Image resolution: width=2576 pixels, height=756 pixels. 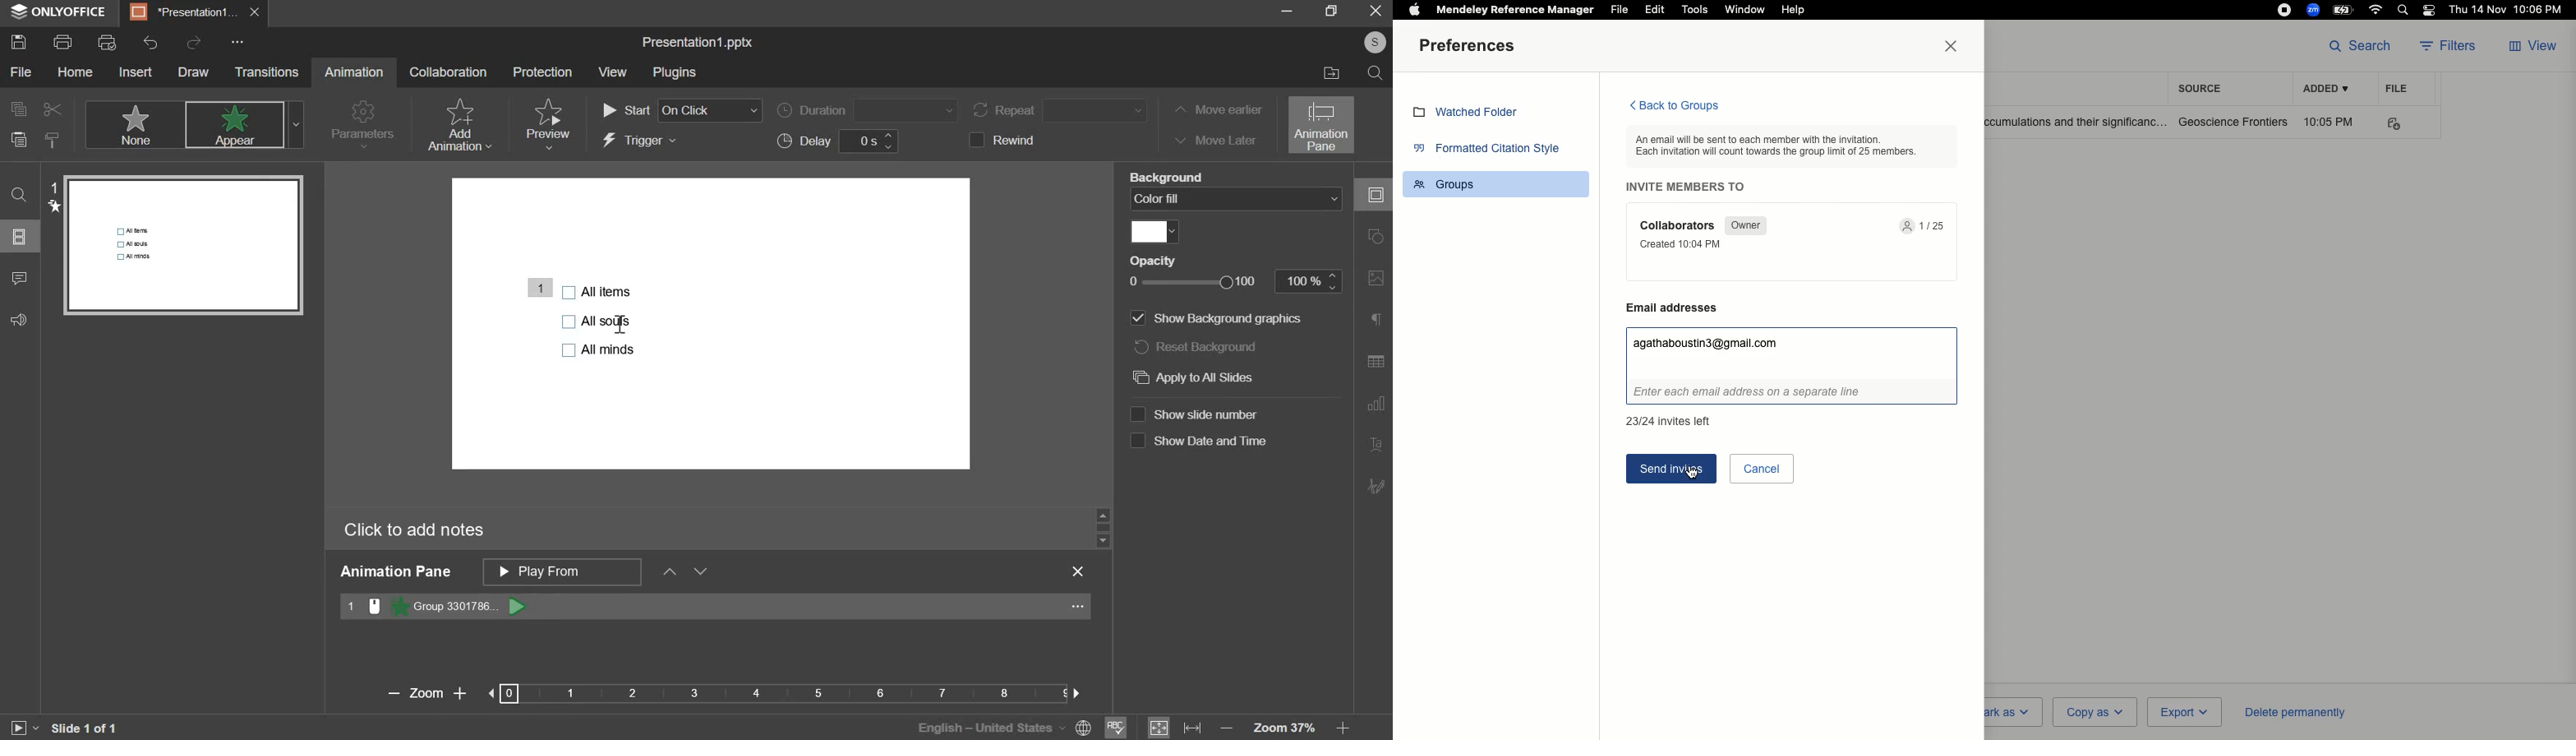 What do you see at coordinates (1471, 114) in the screenshot?
I see `Watched folder` at bounding box center [1471, 114].